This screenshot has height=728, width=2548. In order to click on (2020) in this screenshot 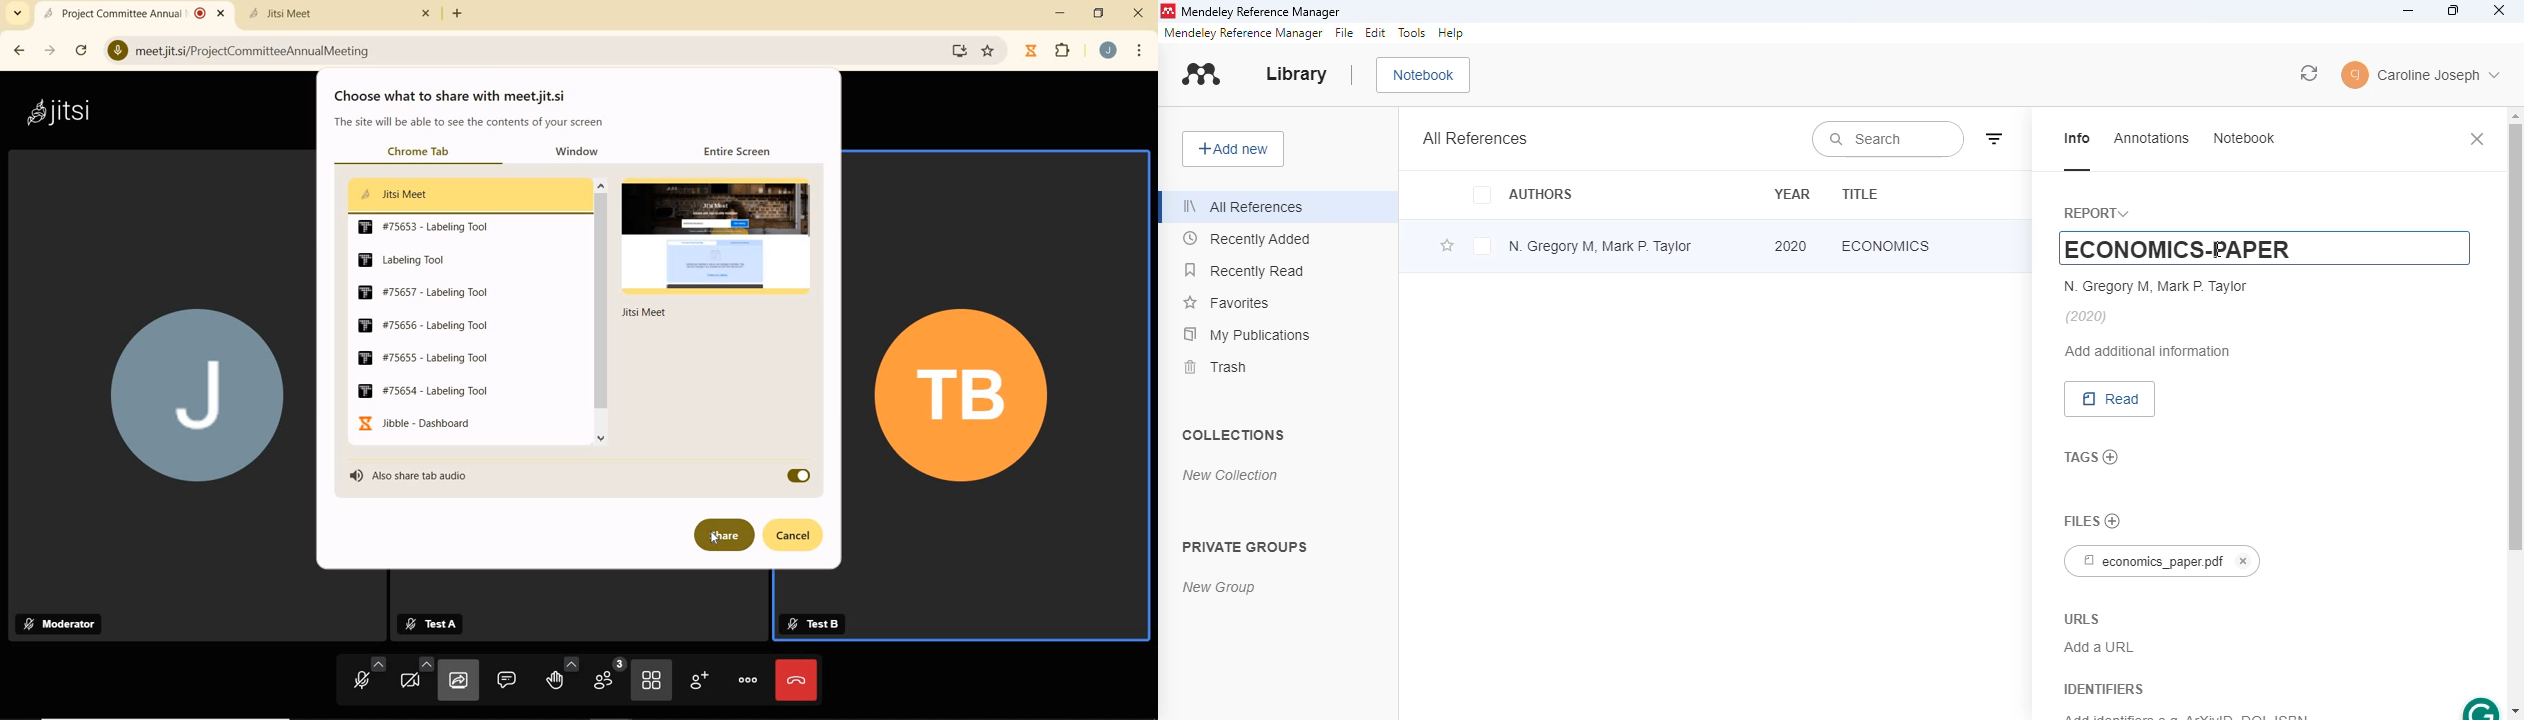, I will do `click(2087, 317)`.